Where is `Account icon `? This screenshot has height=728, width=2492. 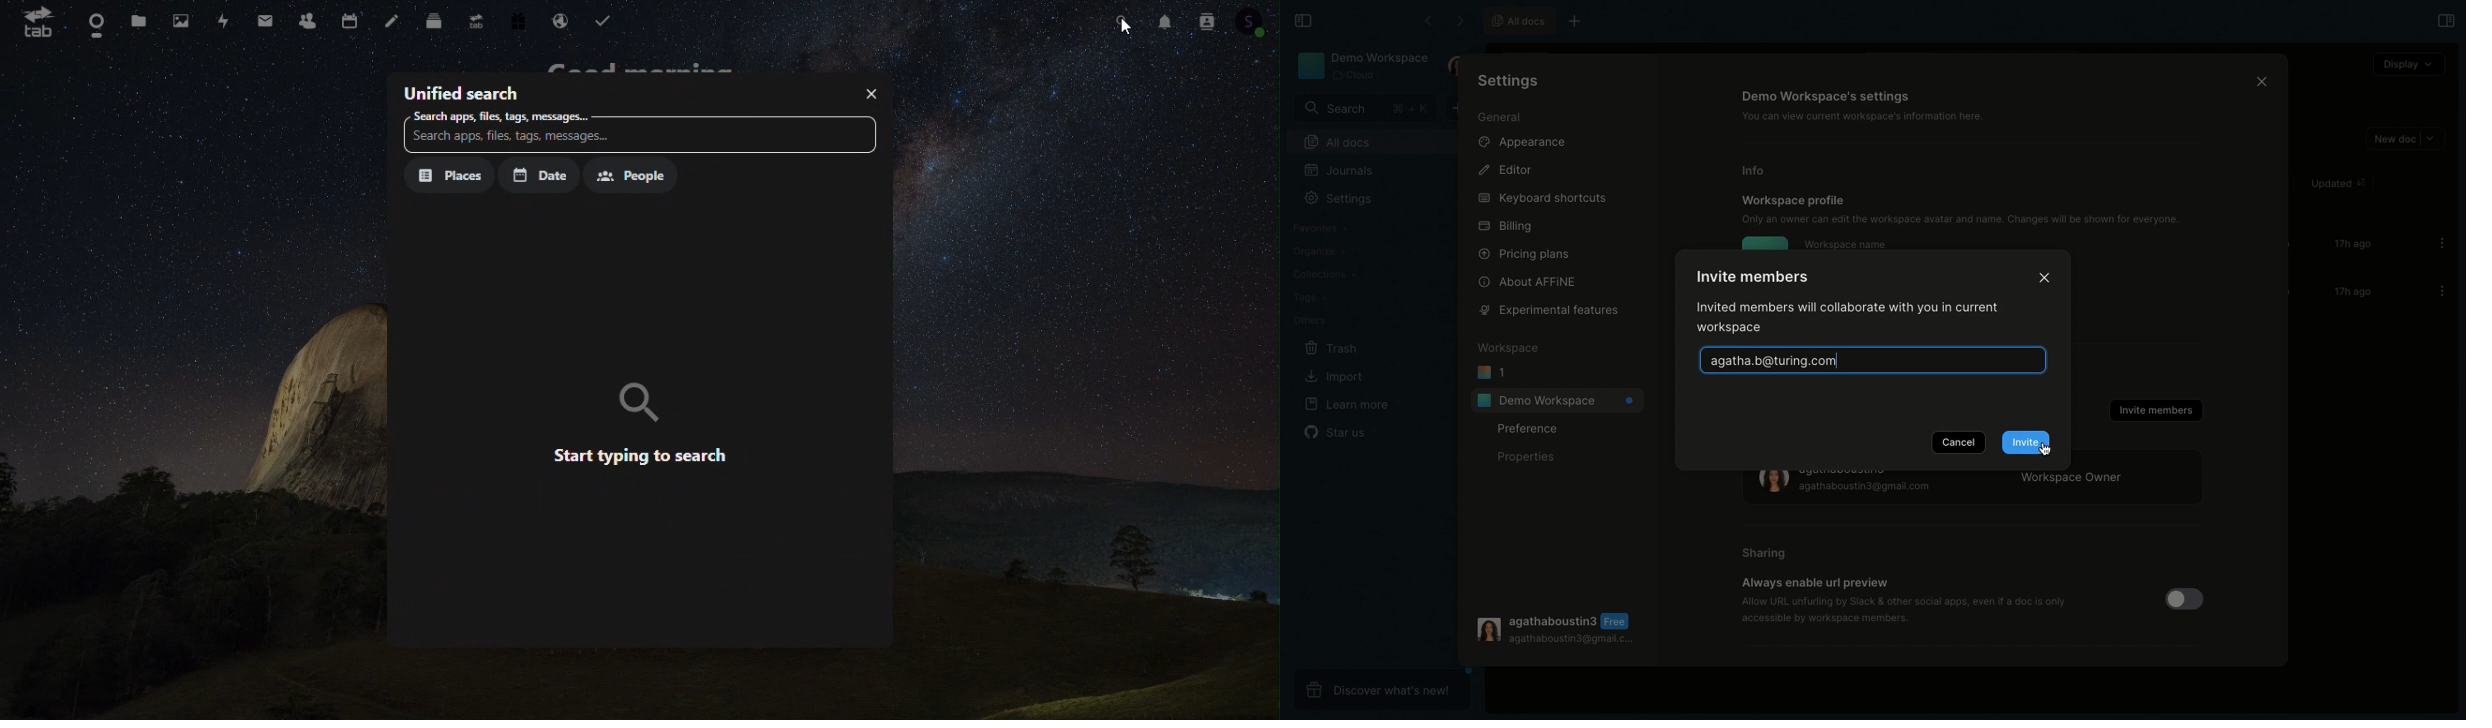 Account icon  is located at coordinates (1254, 21).